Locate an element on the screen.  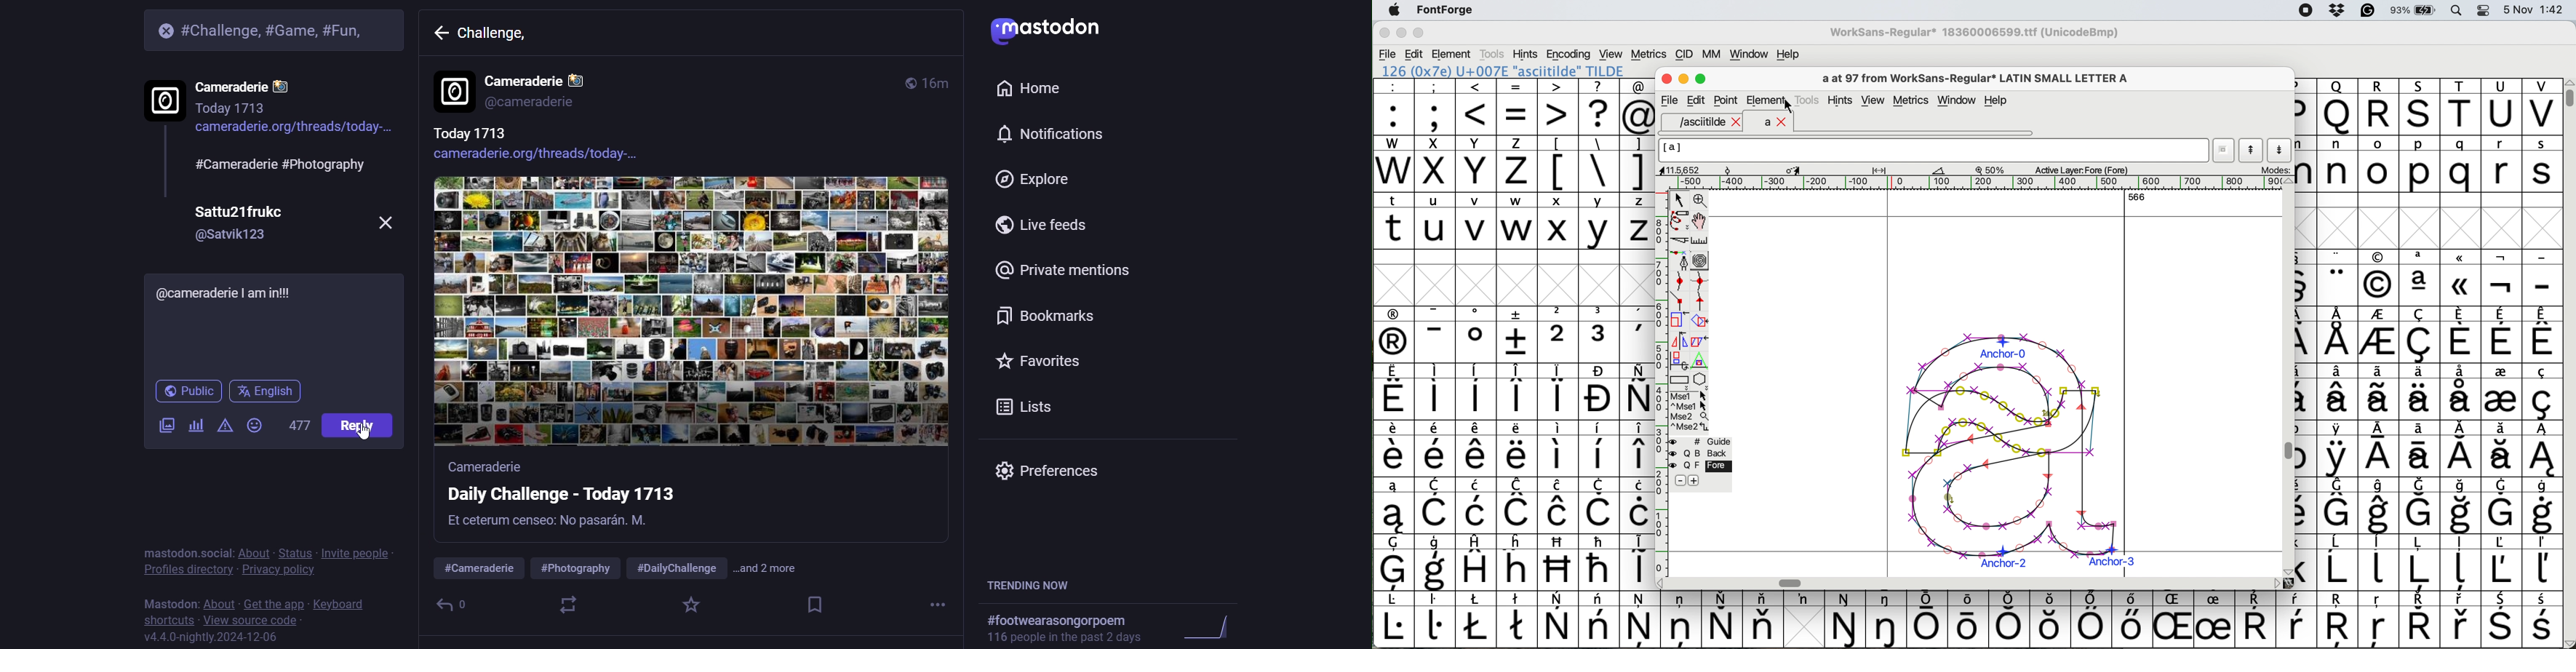
symbol is located at coordinates (2422, 335).